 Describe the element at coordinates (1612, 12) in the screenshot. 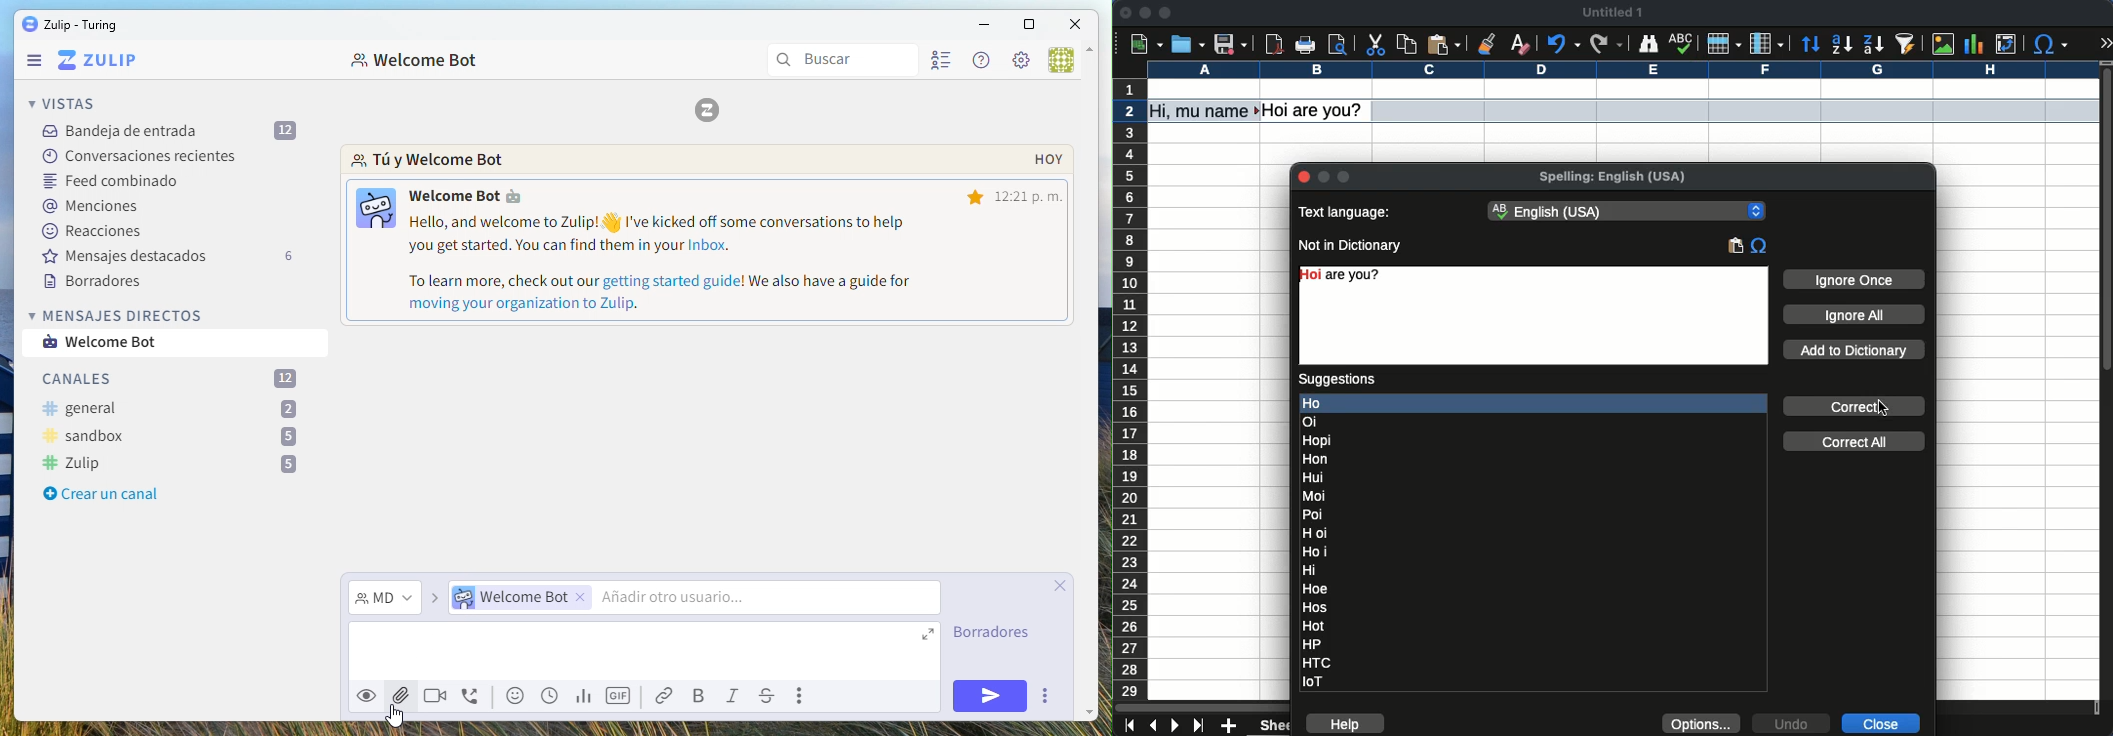

I see `untitled 1` at that location.